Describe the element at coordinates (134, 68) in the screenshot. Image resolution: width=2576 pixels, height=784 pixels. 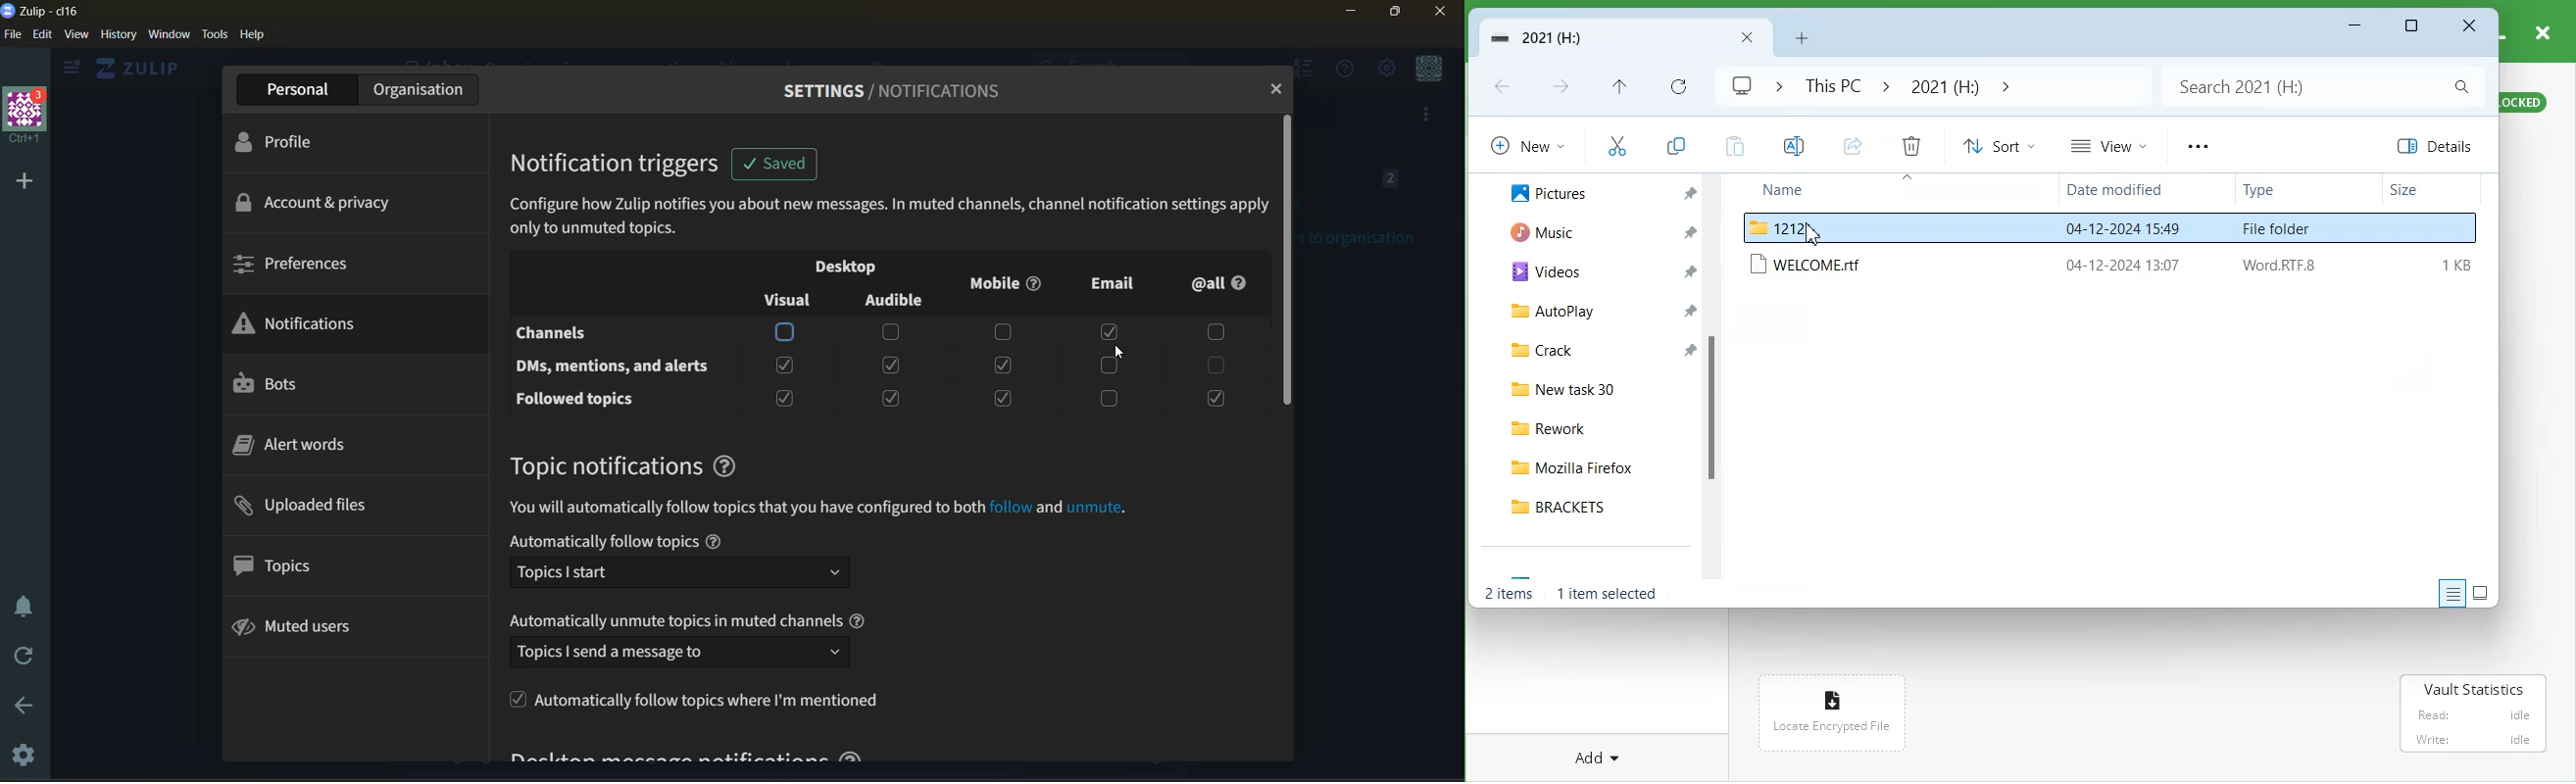
I see `home view` at that location.